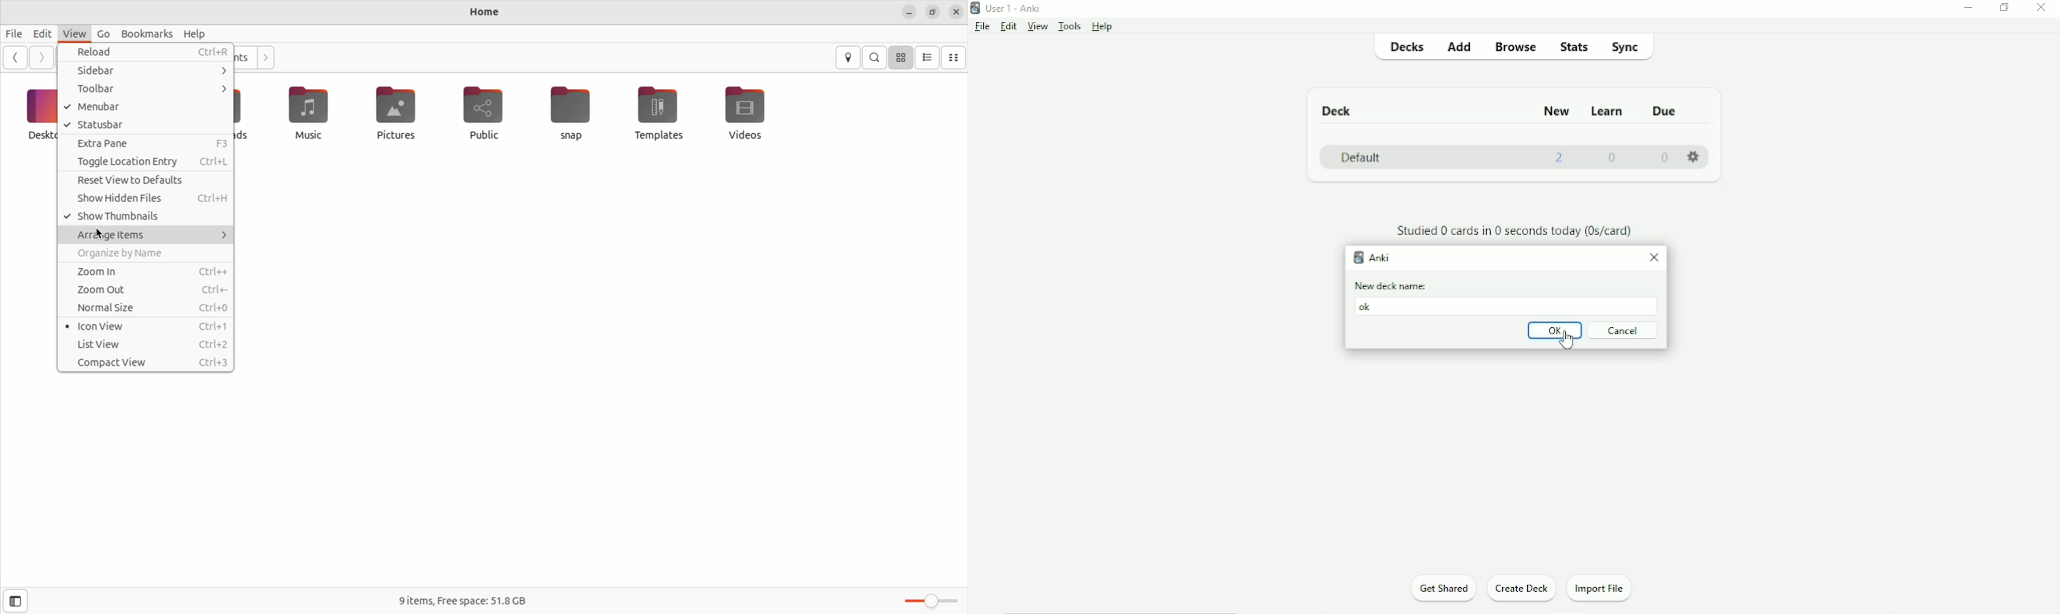 Image resolution: width=2072 pixels, height=616 pixels. Describe the element at coordinates (1037, 26) in the screenshot. I see `View` at that location.